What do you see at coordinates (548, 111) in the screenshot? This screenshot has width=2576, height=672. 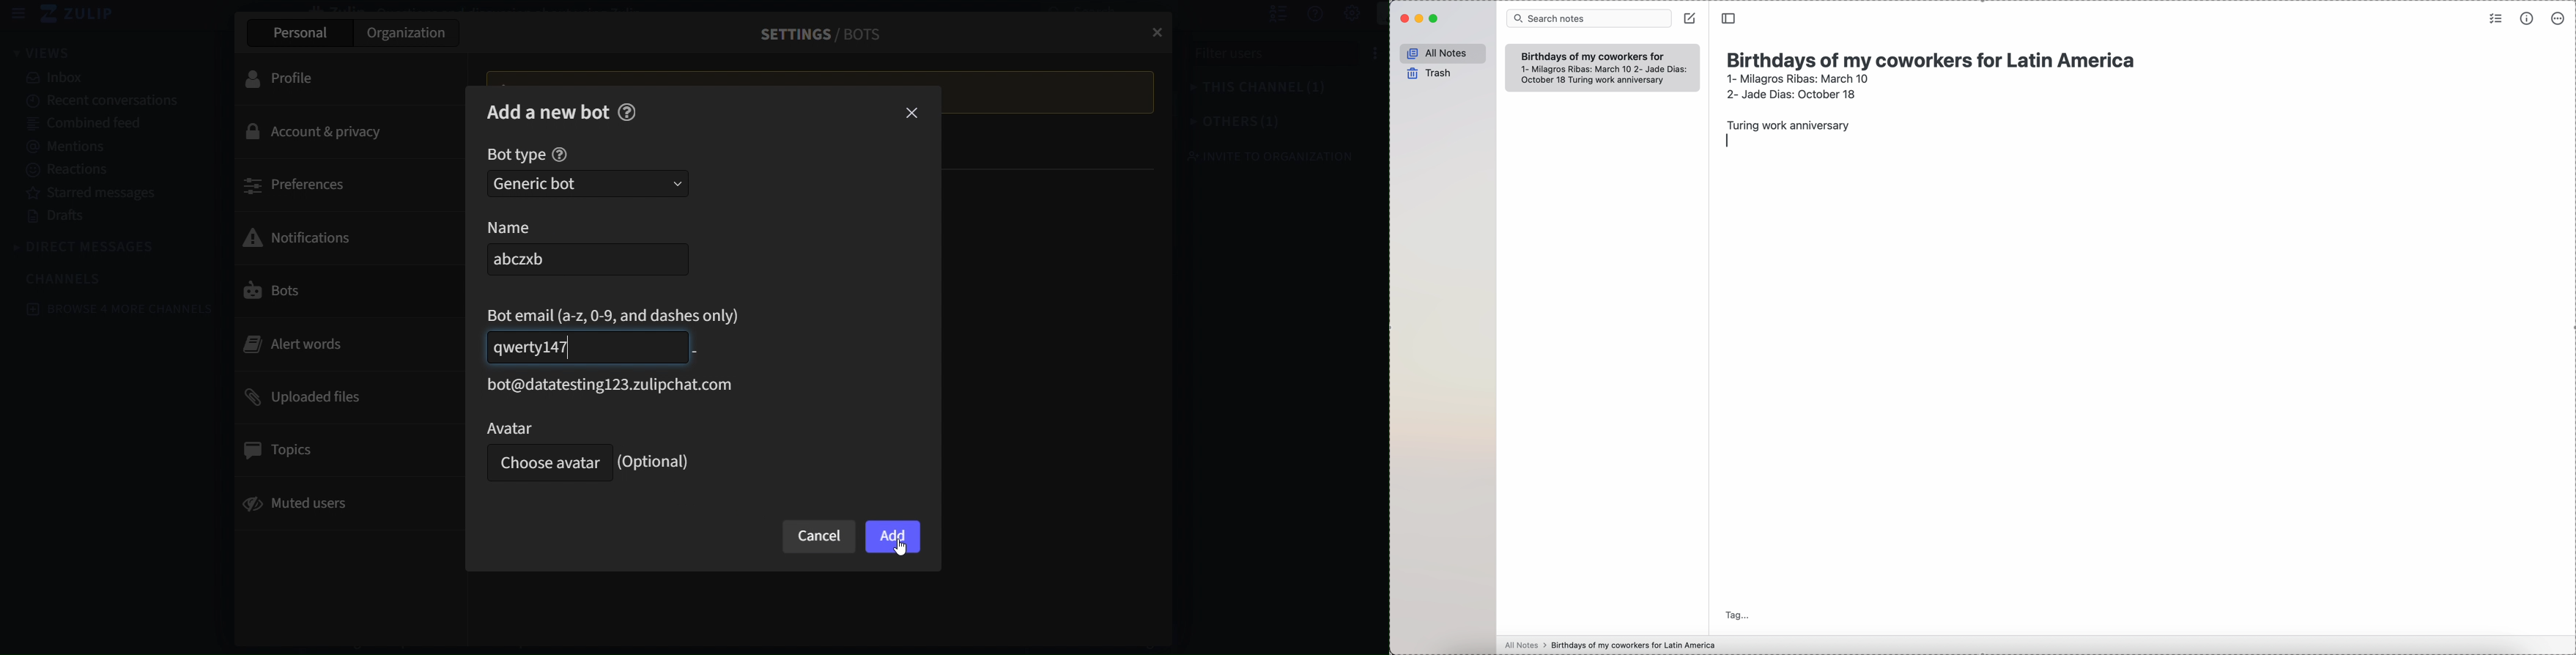 I see `add a new bot` at bounding box center [548, 111].